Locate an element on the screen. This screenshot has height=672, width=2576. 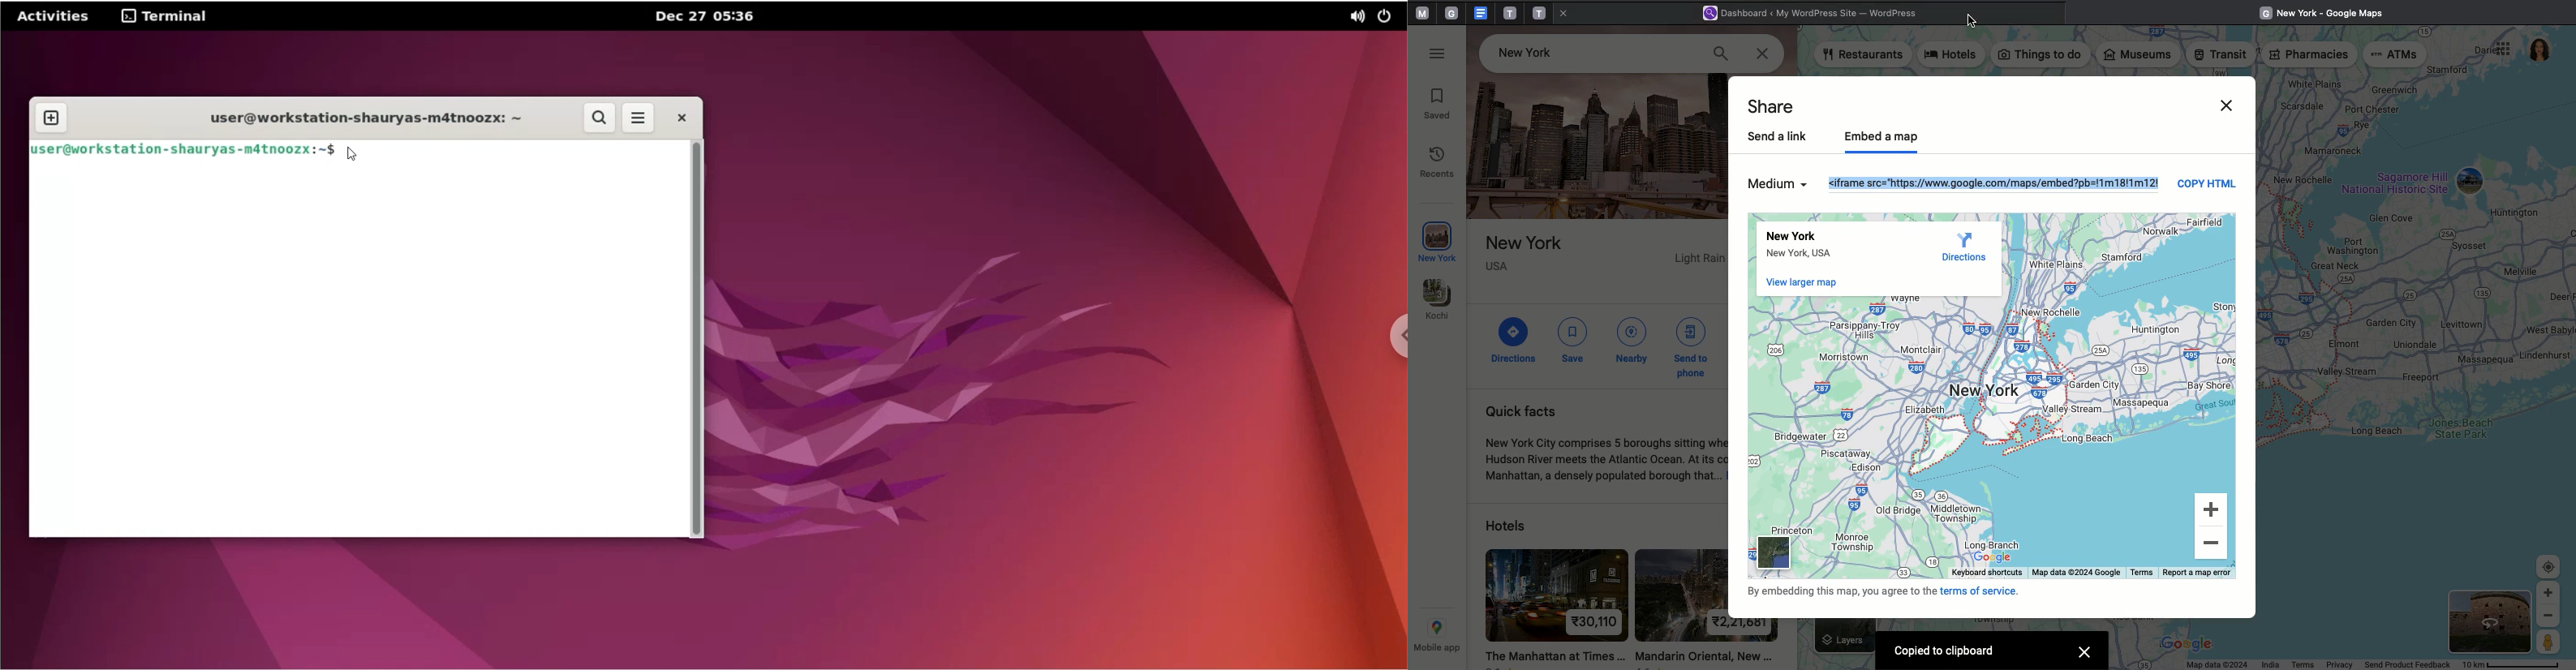
Quick facts is located at coordinates (1605, 445).